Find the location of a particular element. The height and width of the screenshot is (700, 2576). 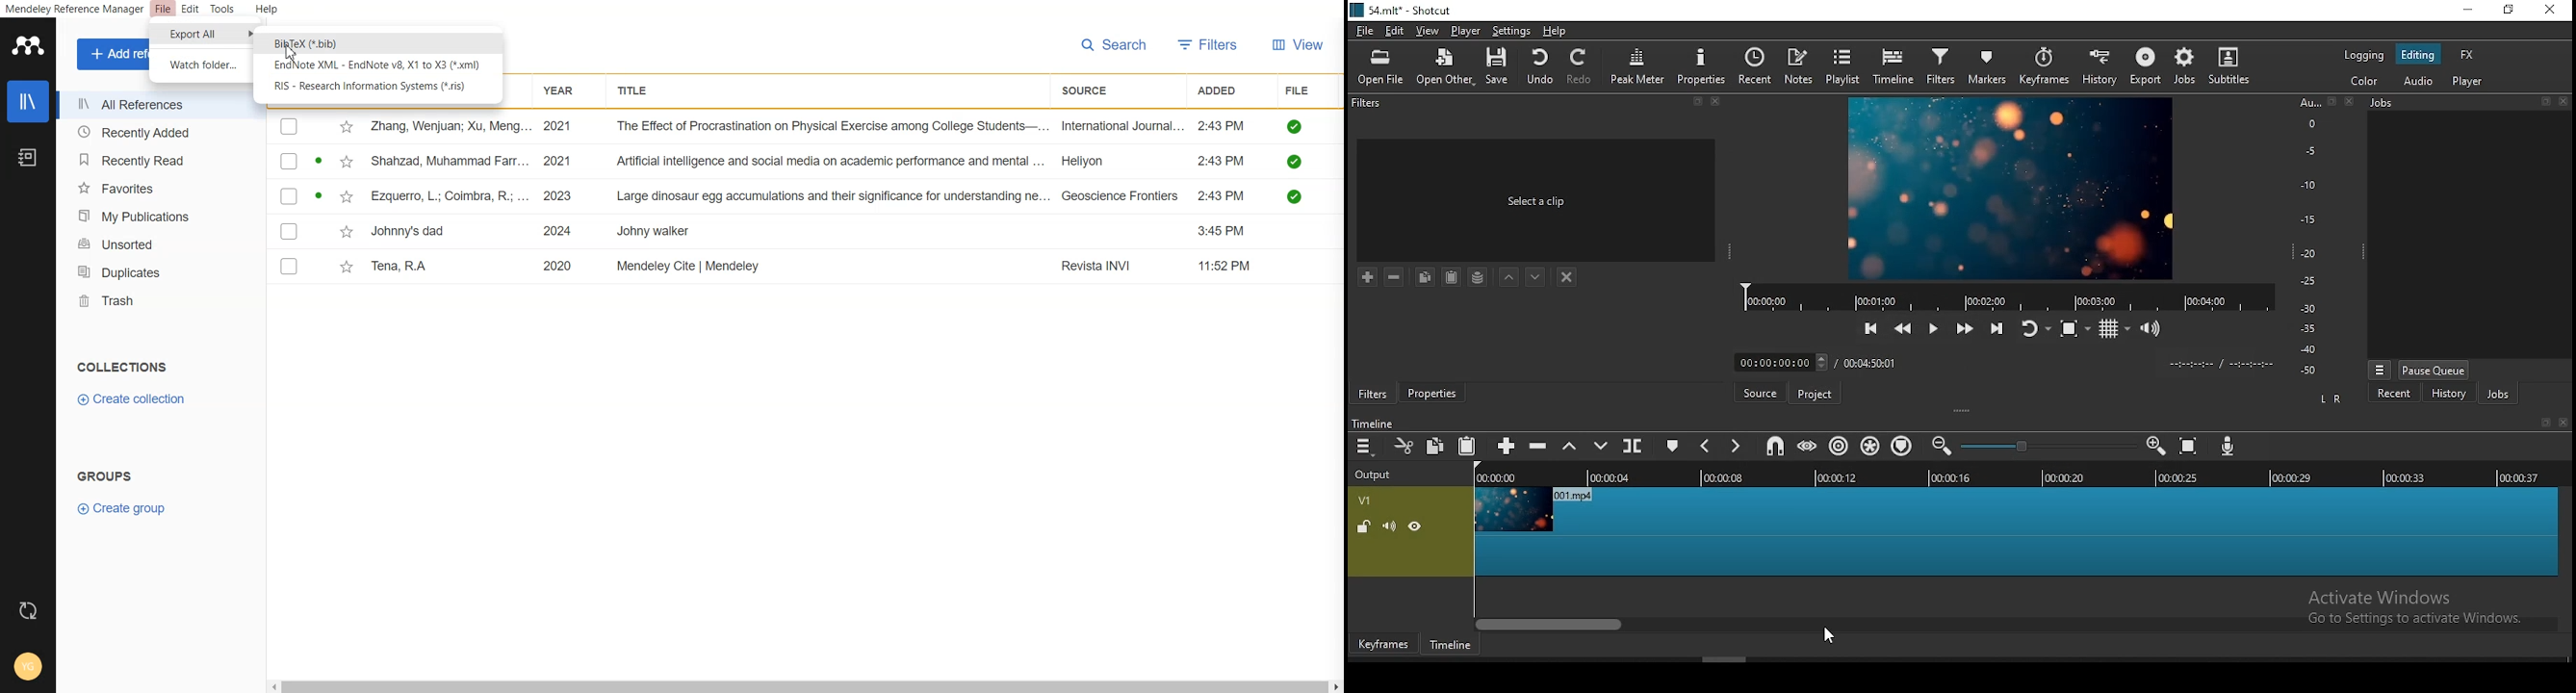

notes is located at coordinates (1798, 66).